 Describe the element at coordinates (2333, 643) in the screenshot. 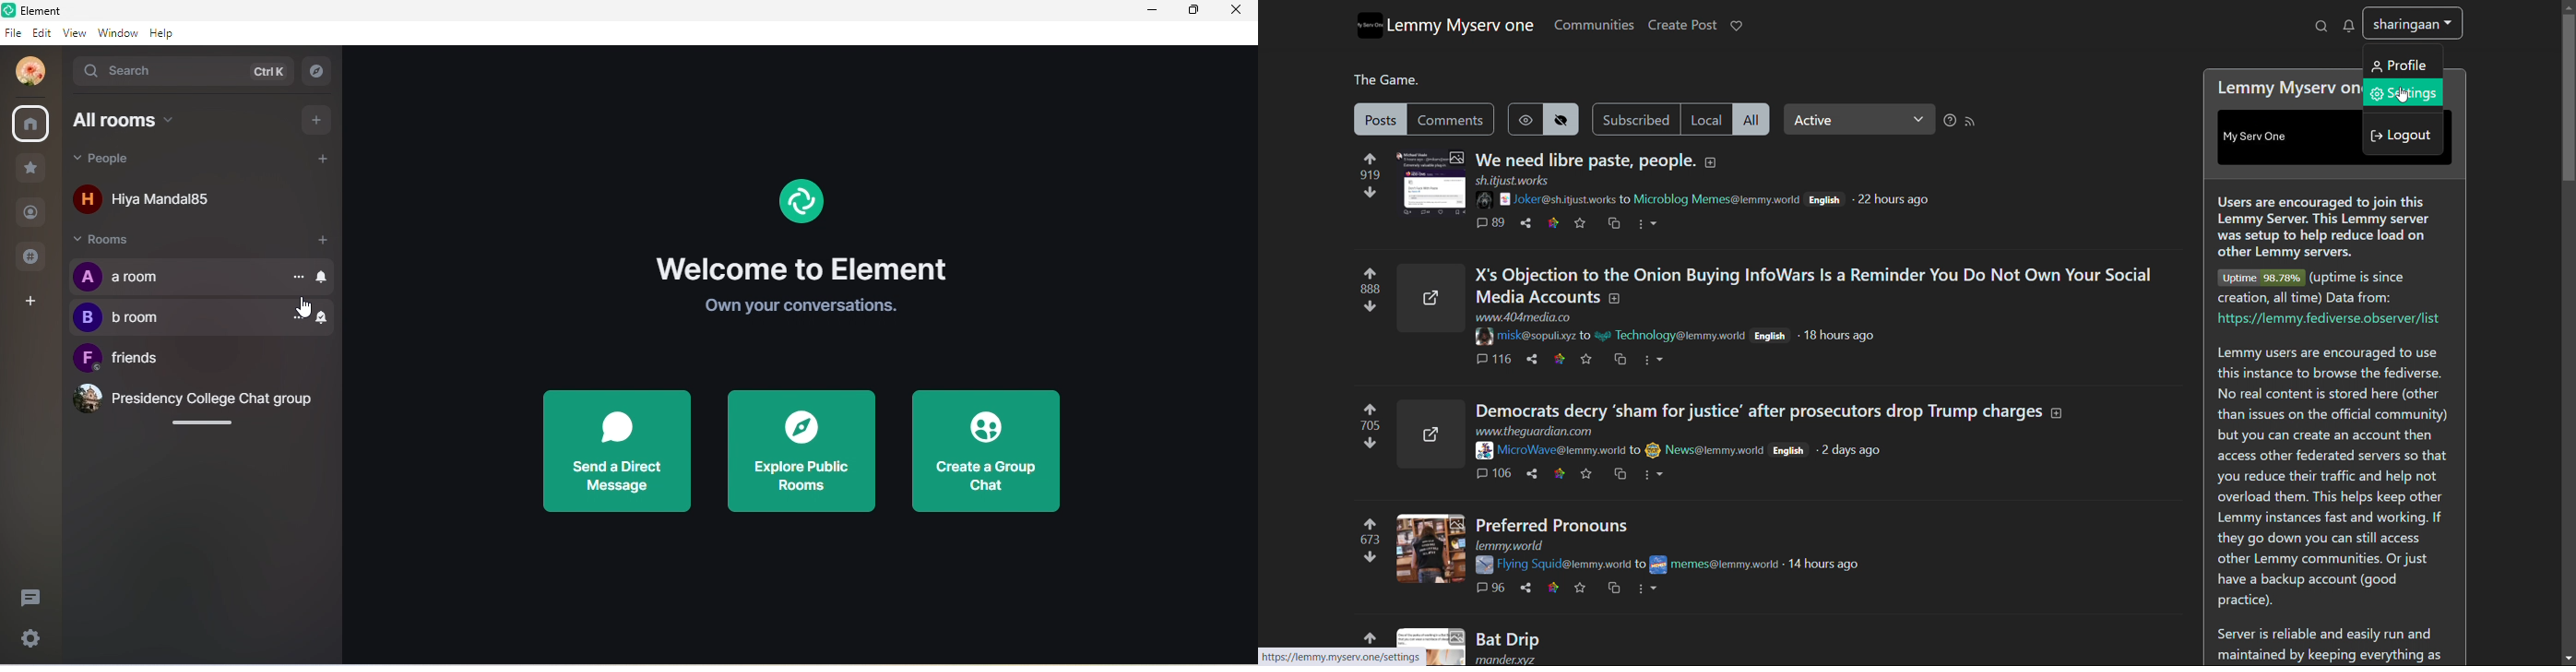

I see `Server is reliable and easily run and
maintained by keeping everything as` at that location.